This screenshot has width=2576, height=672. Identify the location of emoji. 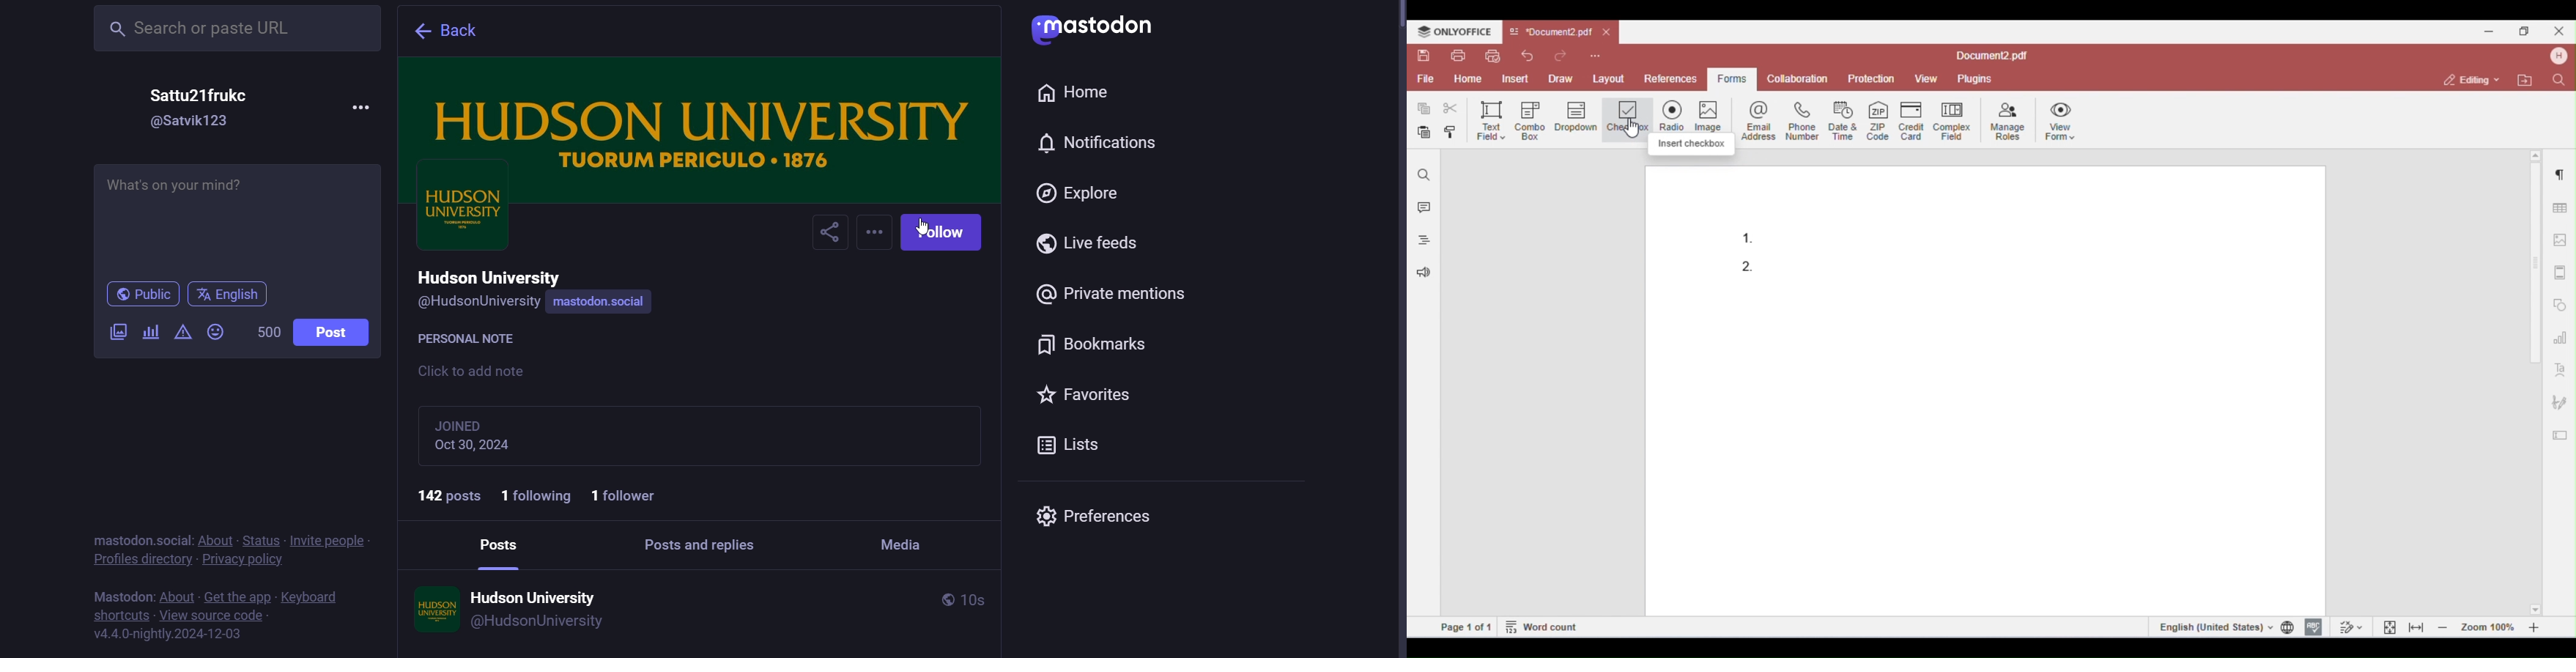
(215, 333).